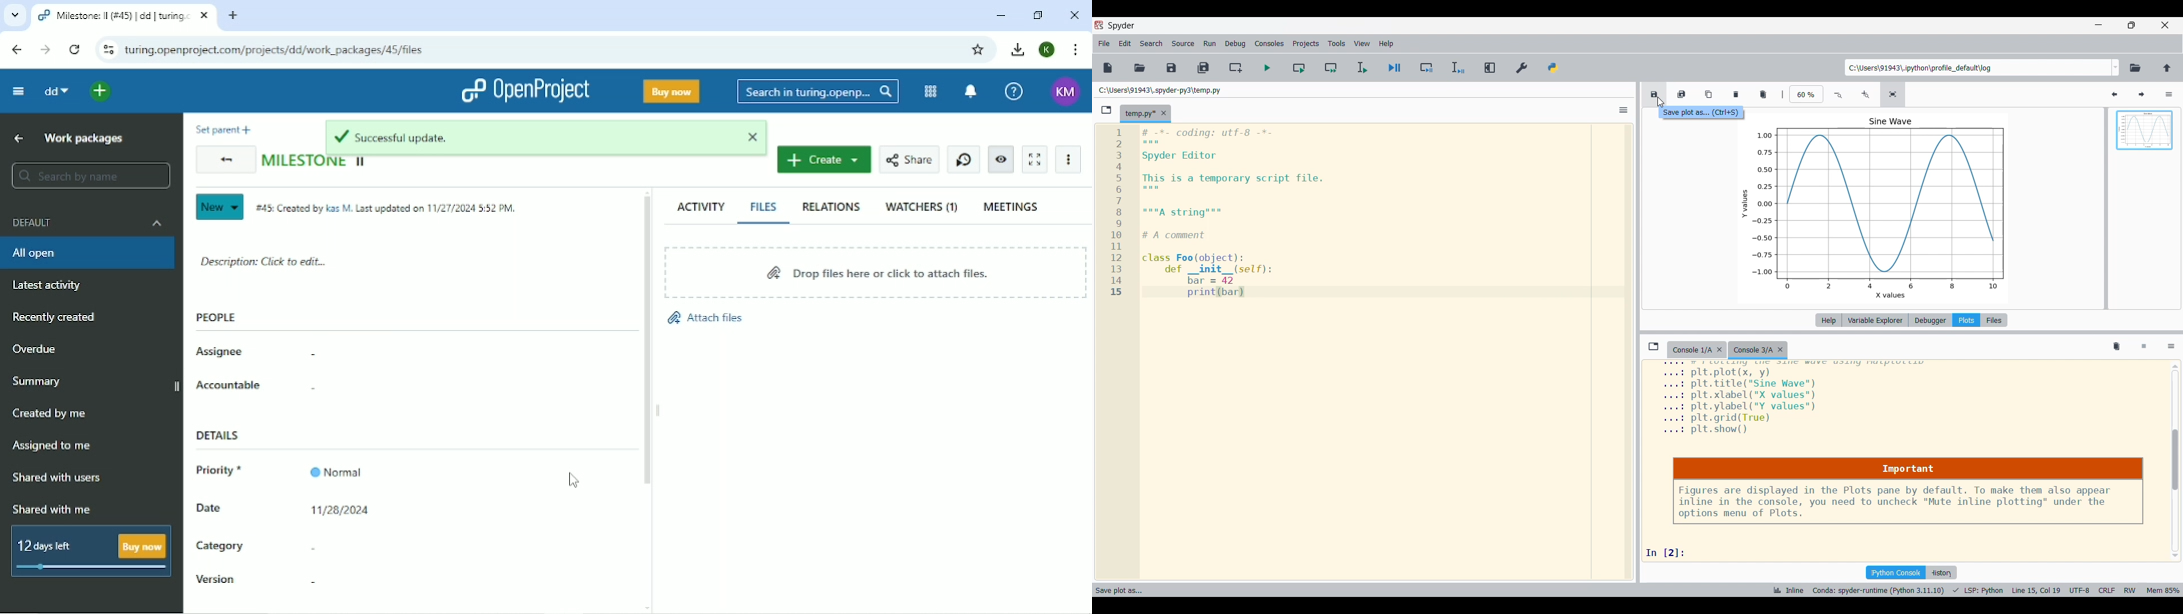  What do you see at coordinates (1164, 113) in the screenshot?
I see `Close tab` at bounding box center [1164, 113].